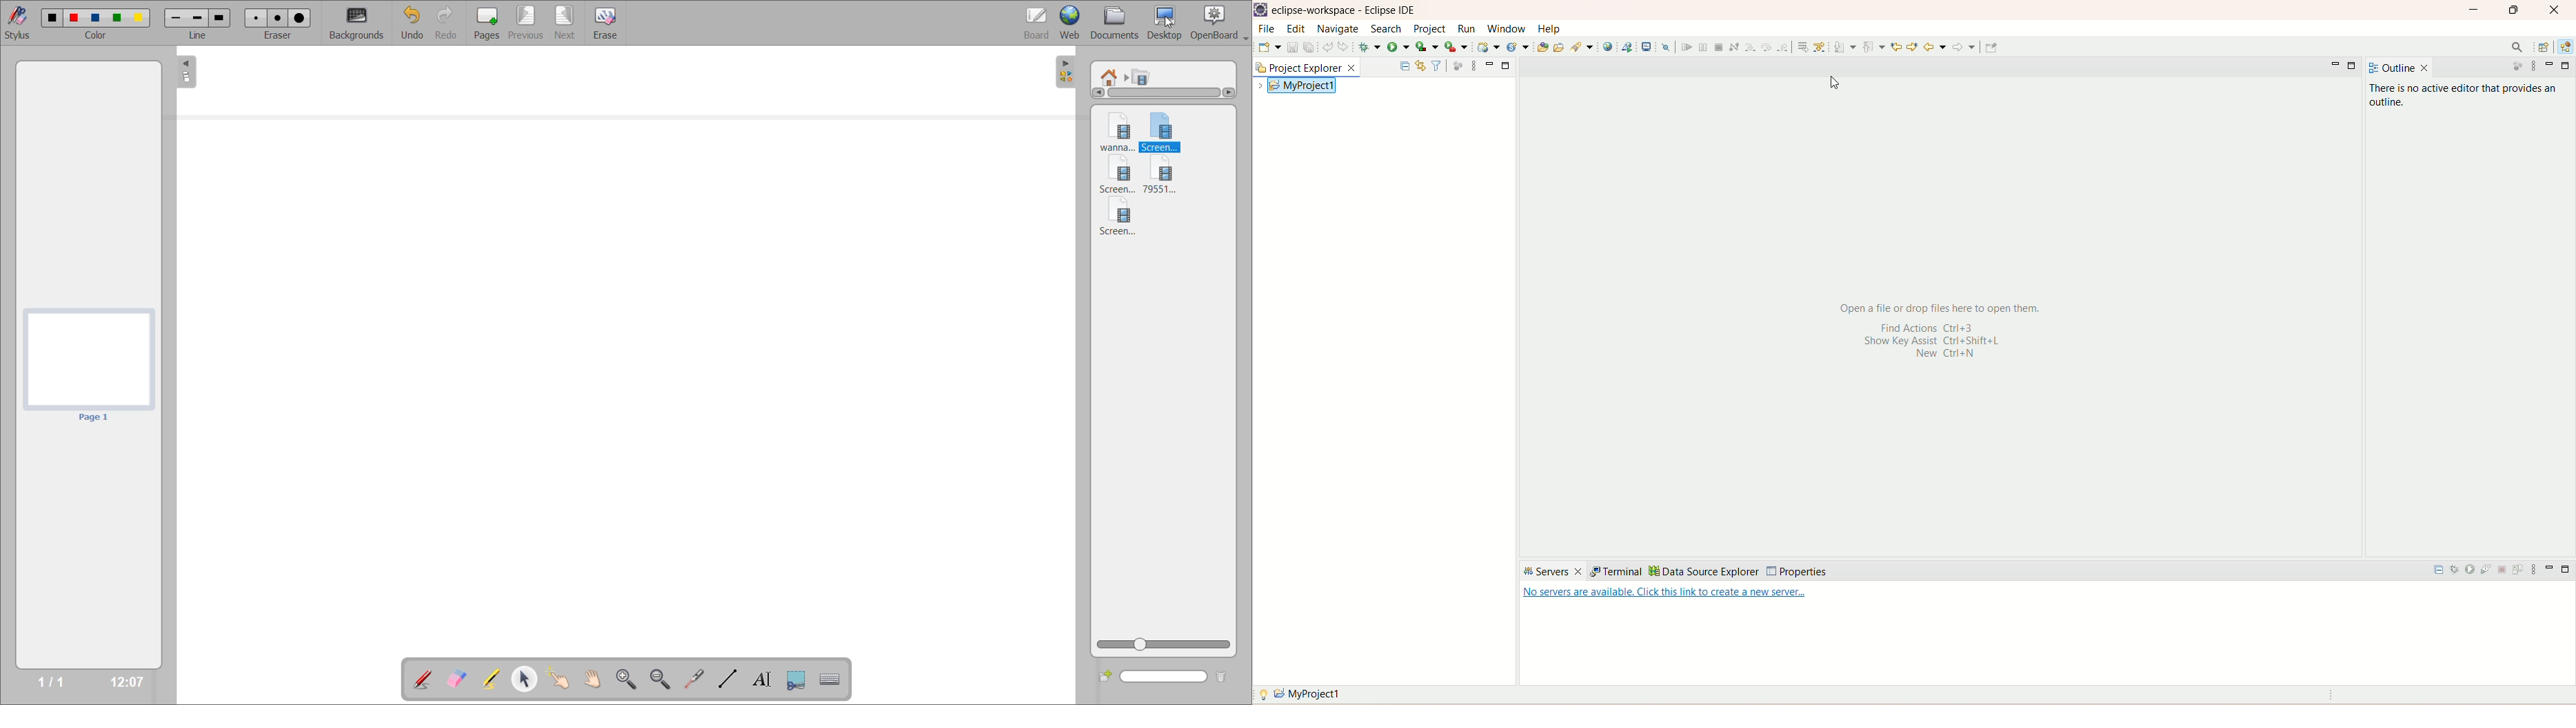  I want to click on draw lines, so click(727, 680).